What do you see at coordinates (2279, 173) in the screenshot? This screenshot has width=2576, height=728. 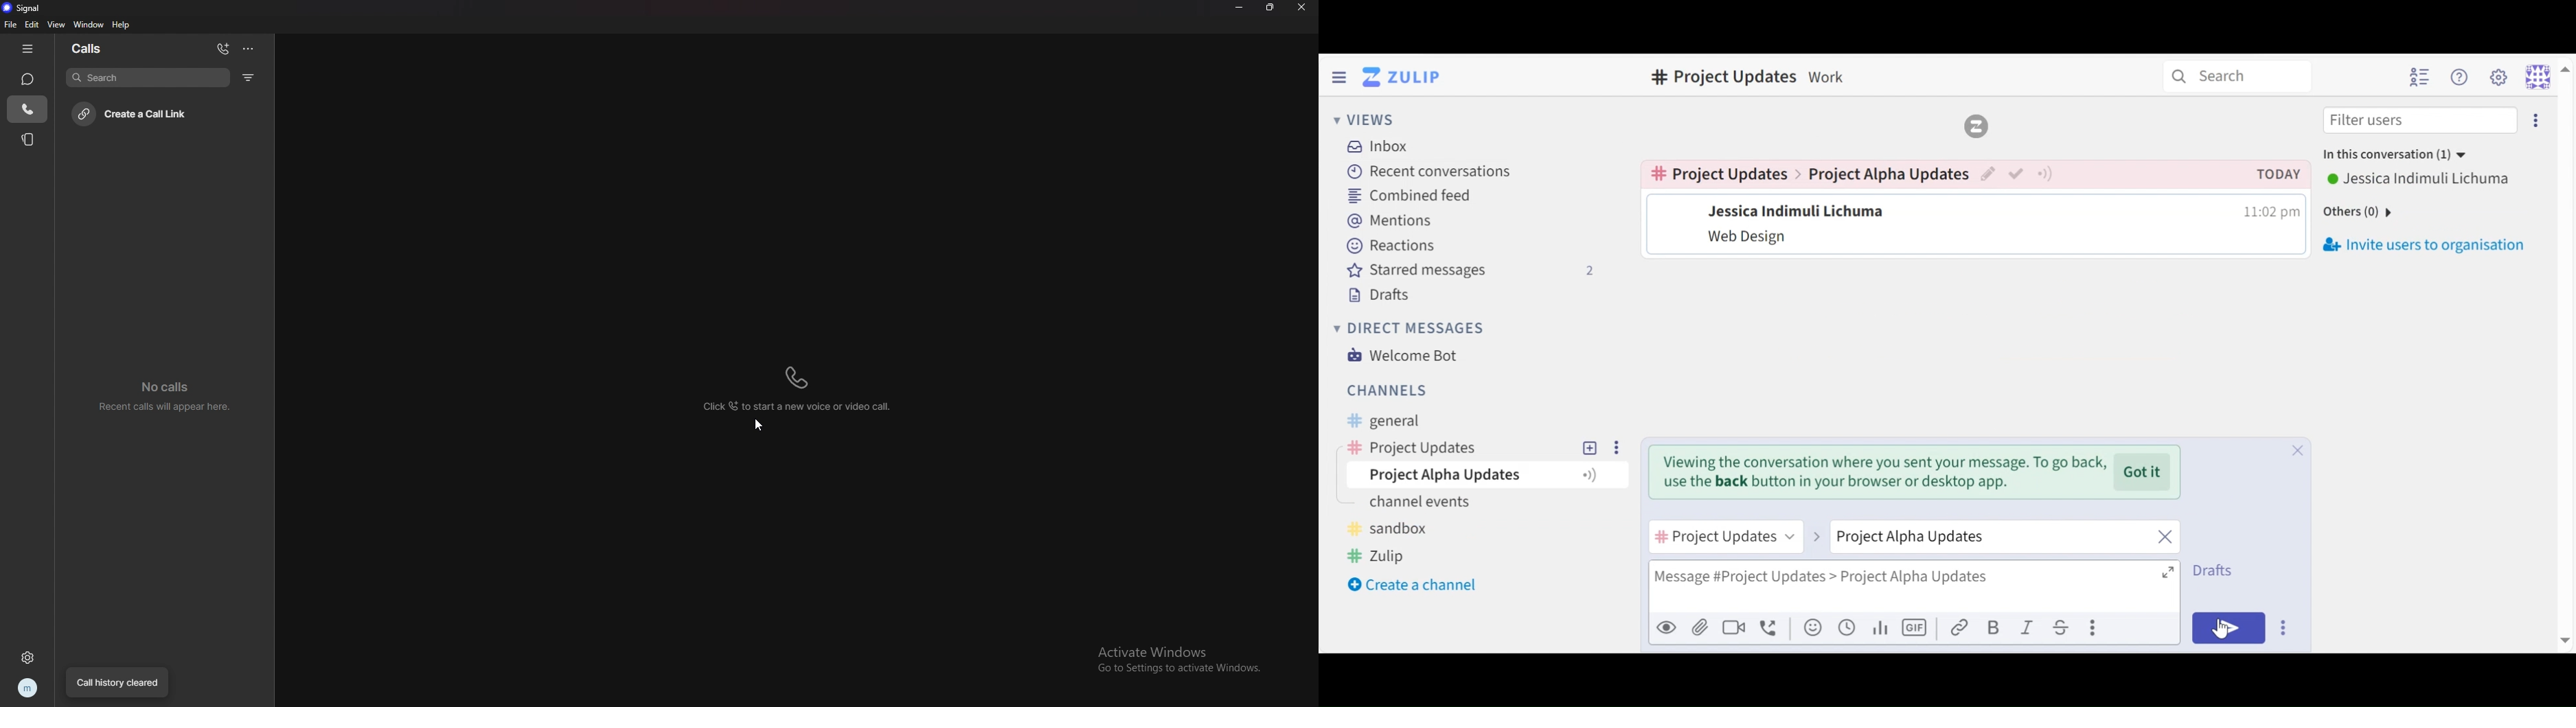 I see `Created` at bounding box center [2279, 173].